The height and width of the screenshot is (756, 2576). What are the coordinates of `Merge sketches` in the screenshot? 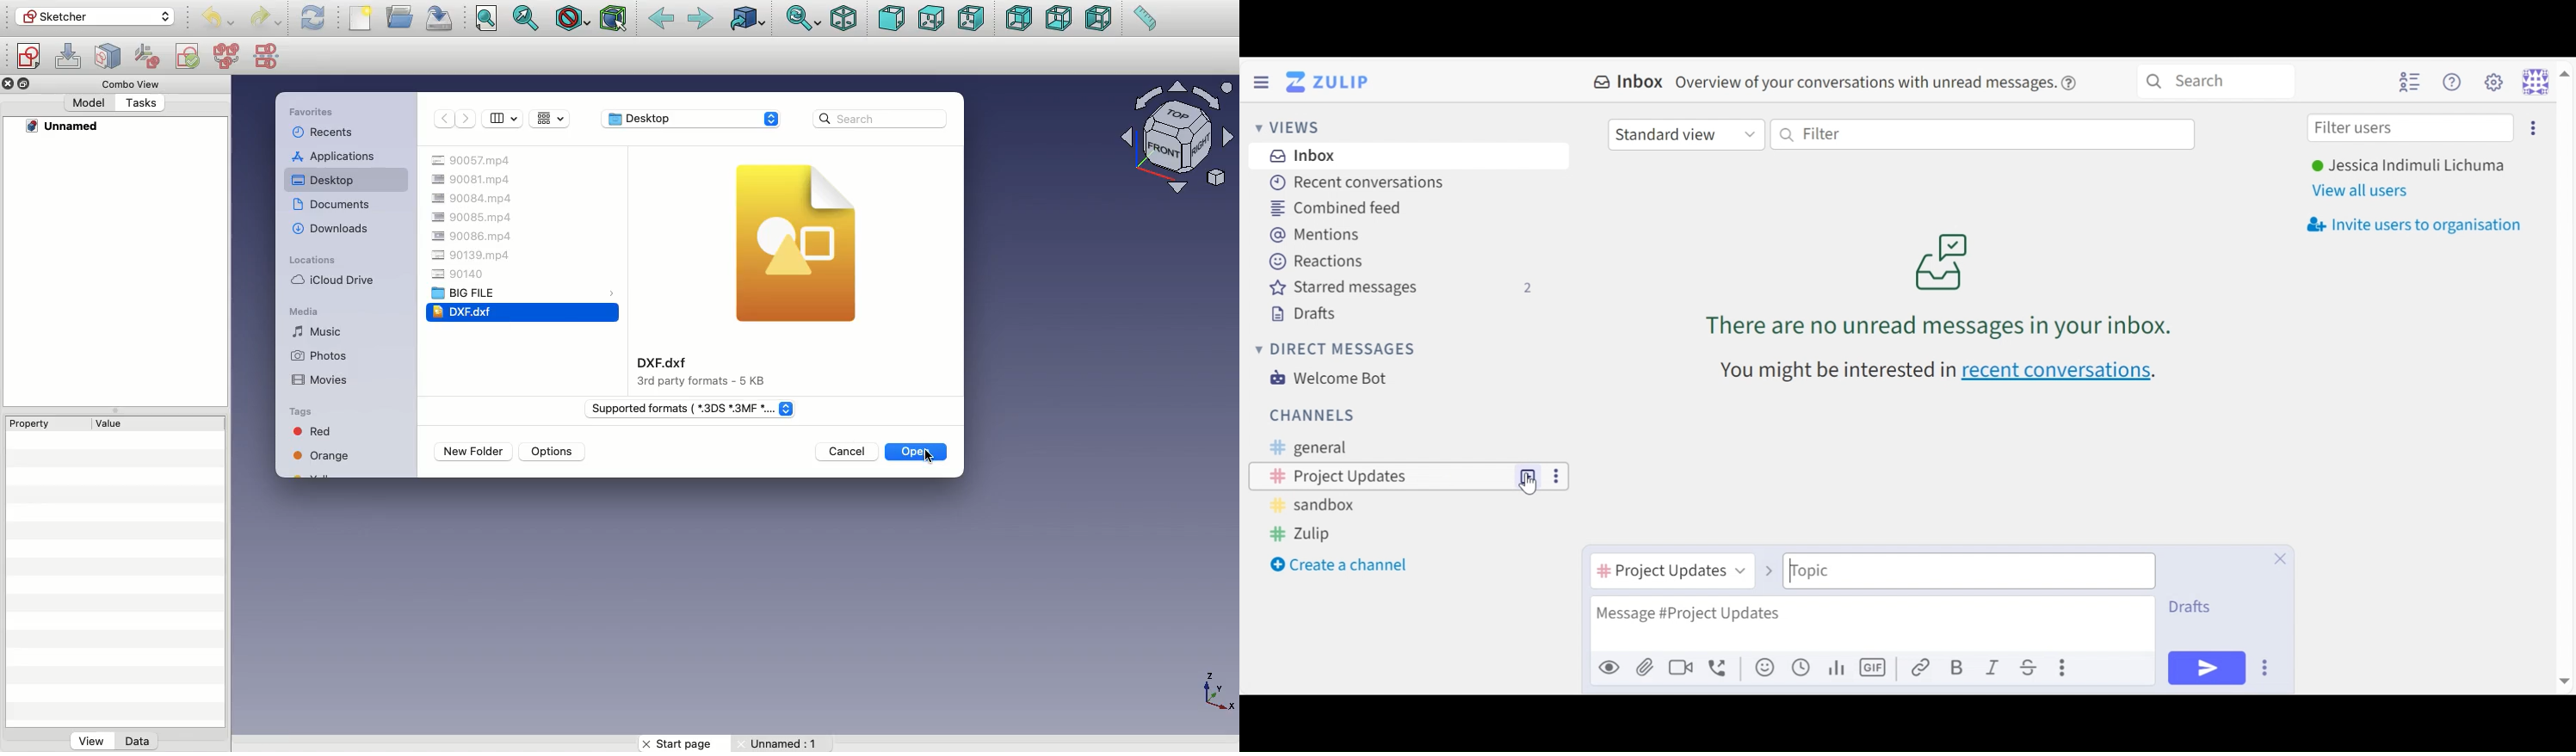 It's located at (226, 57).